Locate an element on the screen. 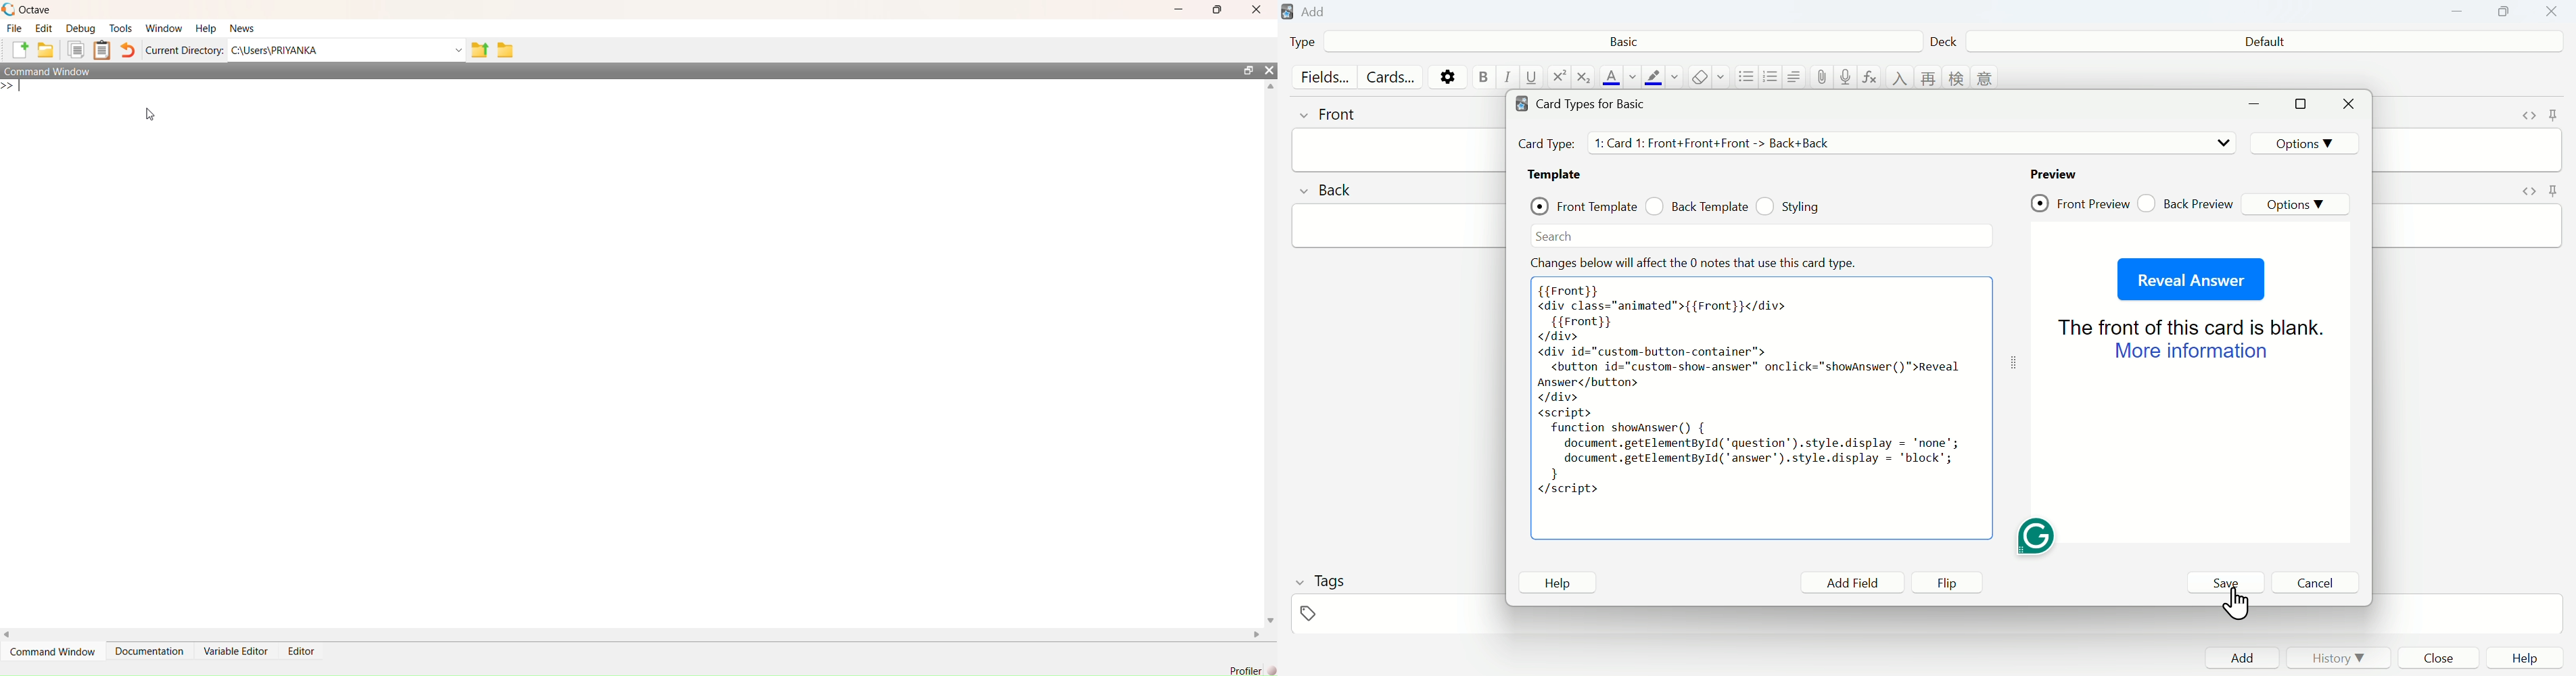  dropdown is located at coordinates (454, 51).